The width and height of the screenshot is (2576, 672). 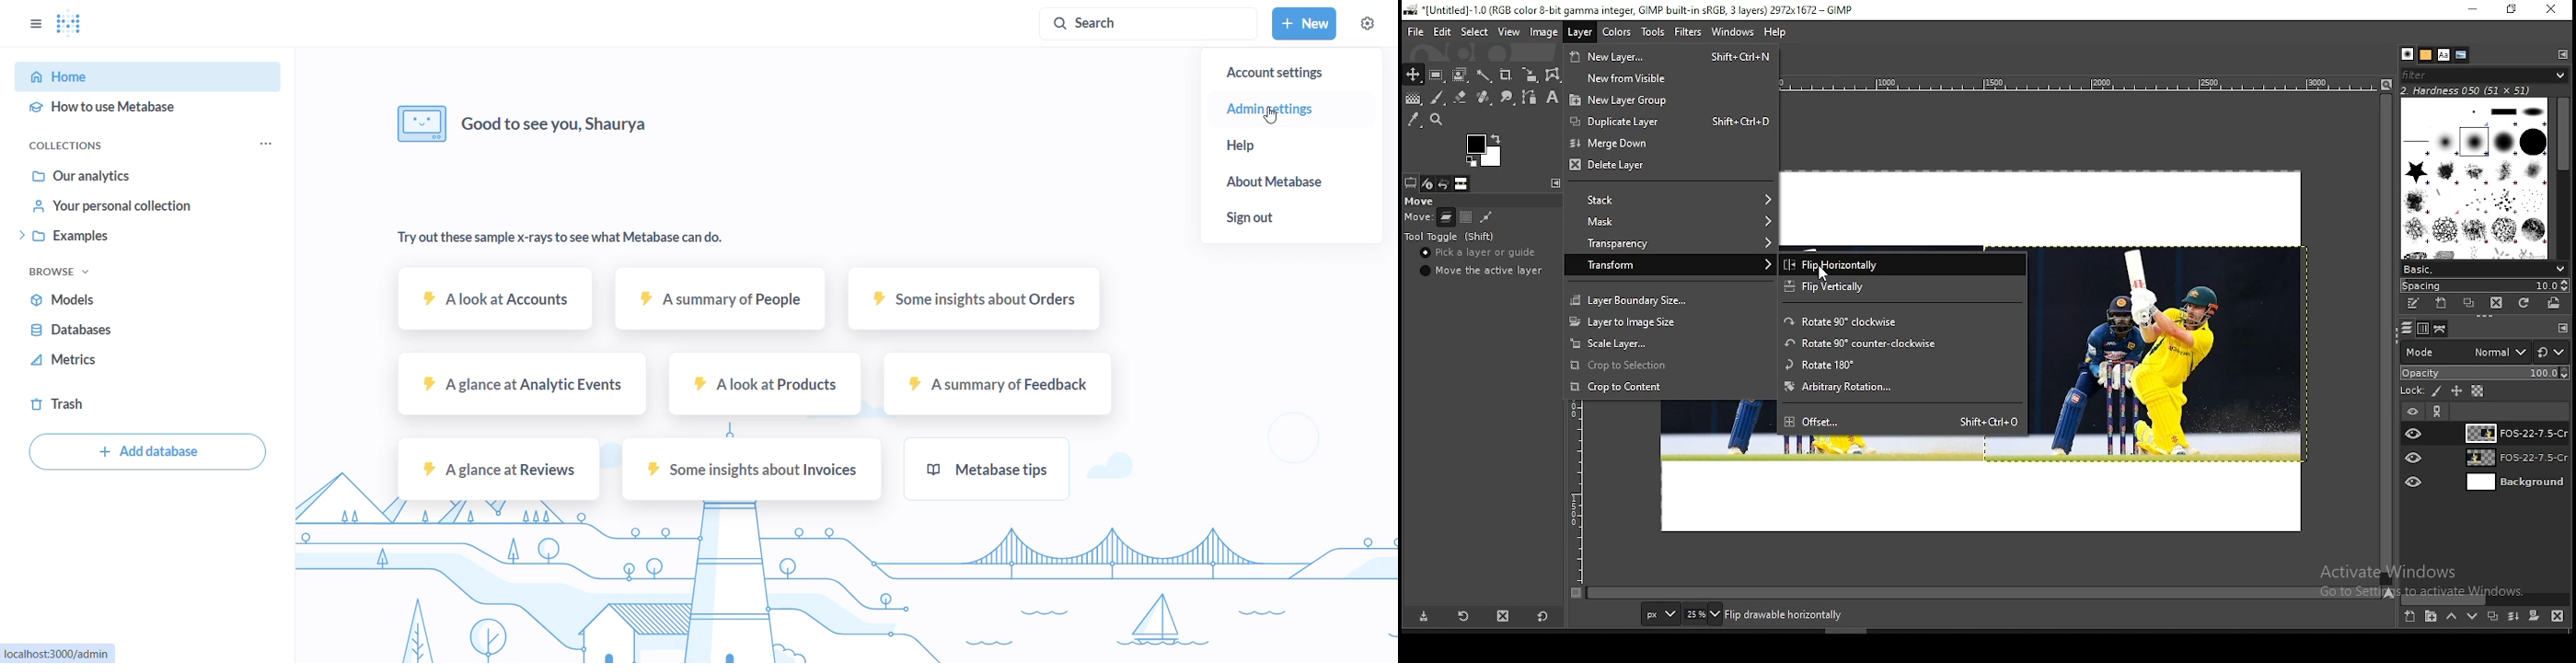 I want to click on move layer on step down, so click(x=2473, y=619).